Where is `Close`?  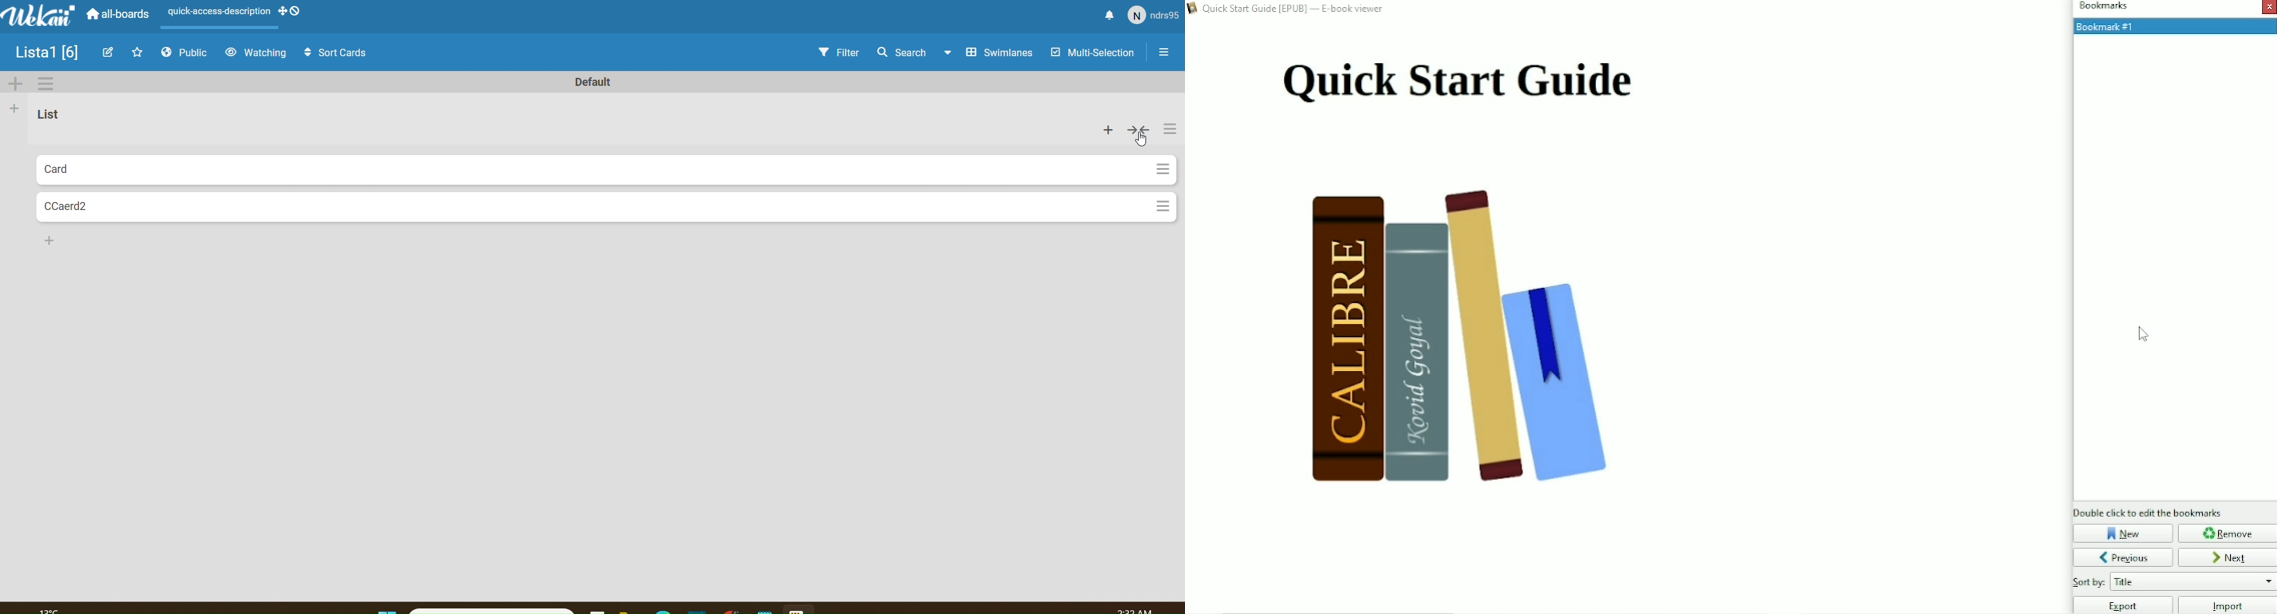 Close is located at coordinates (2269, 7).